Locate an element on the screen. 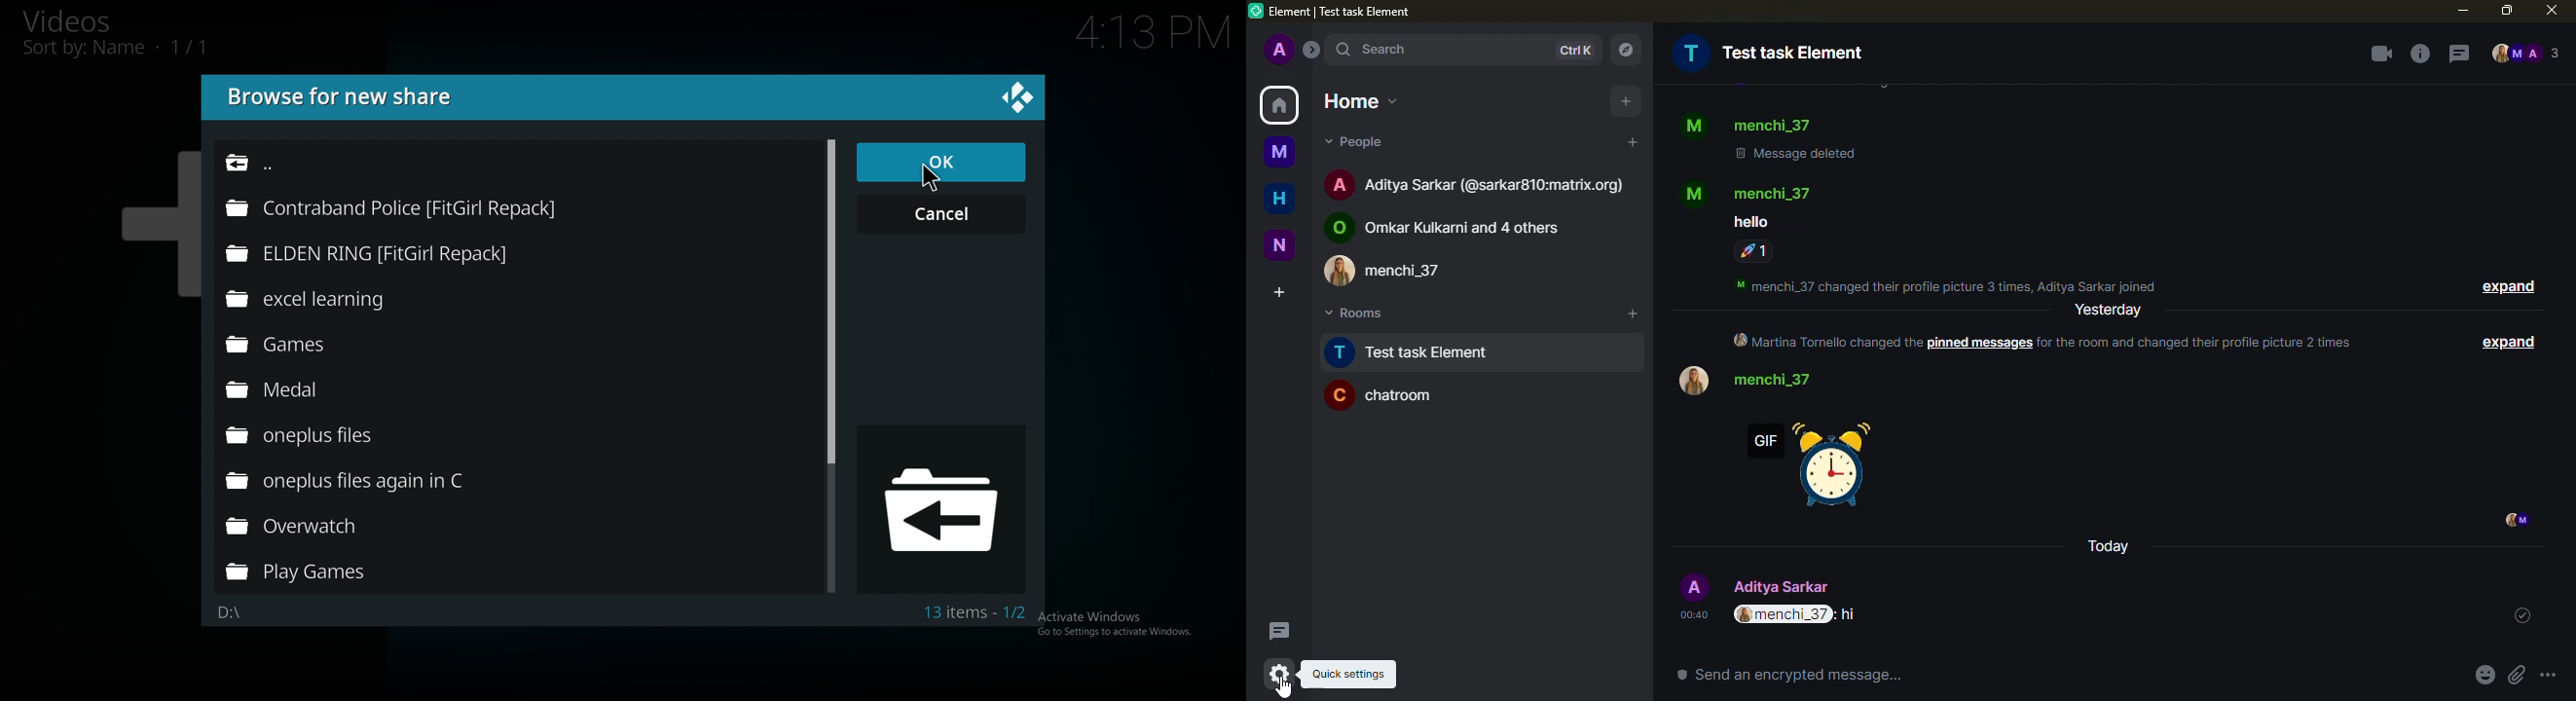 The height and width of the screenshot is (728, 2576). info is located at coordinates (1956, 285).